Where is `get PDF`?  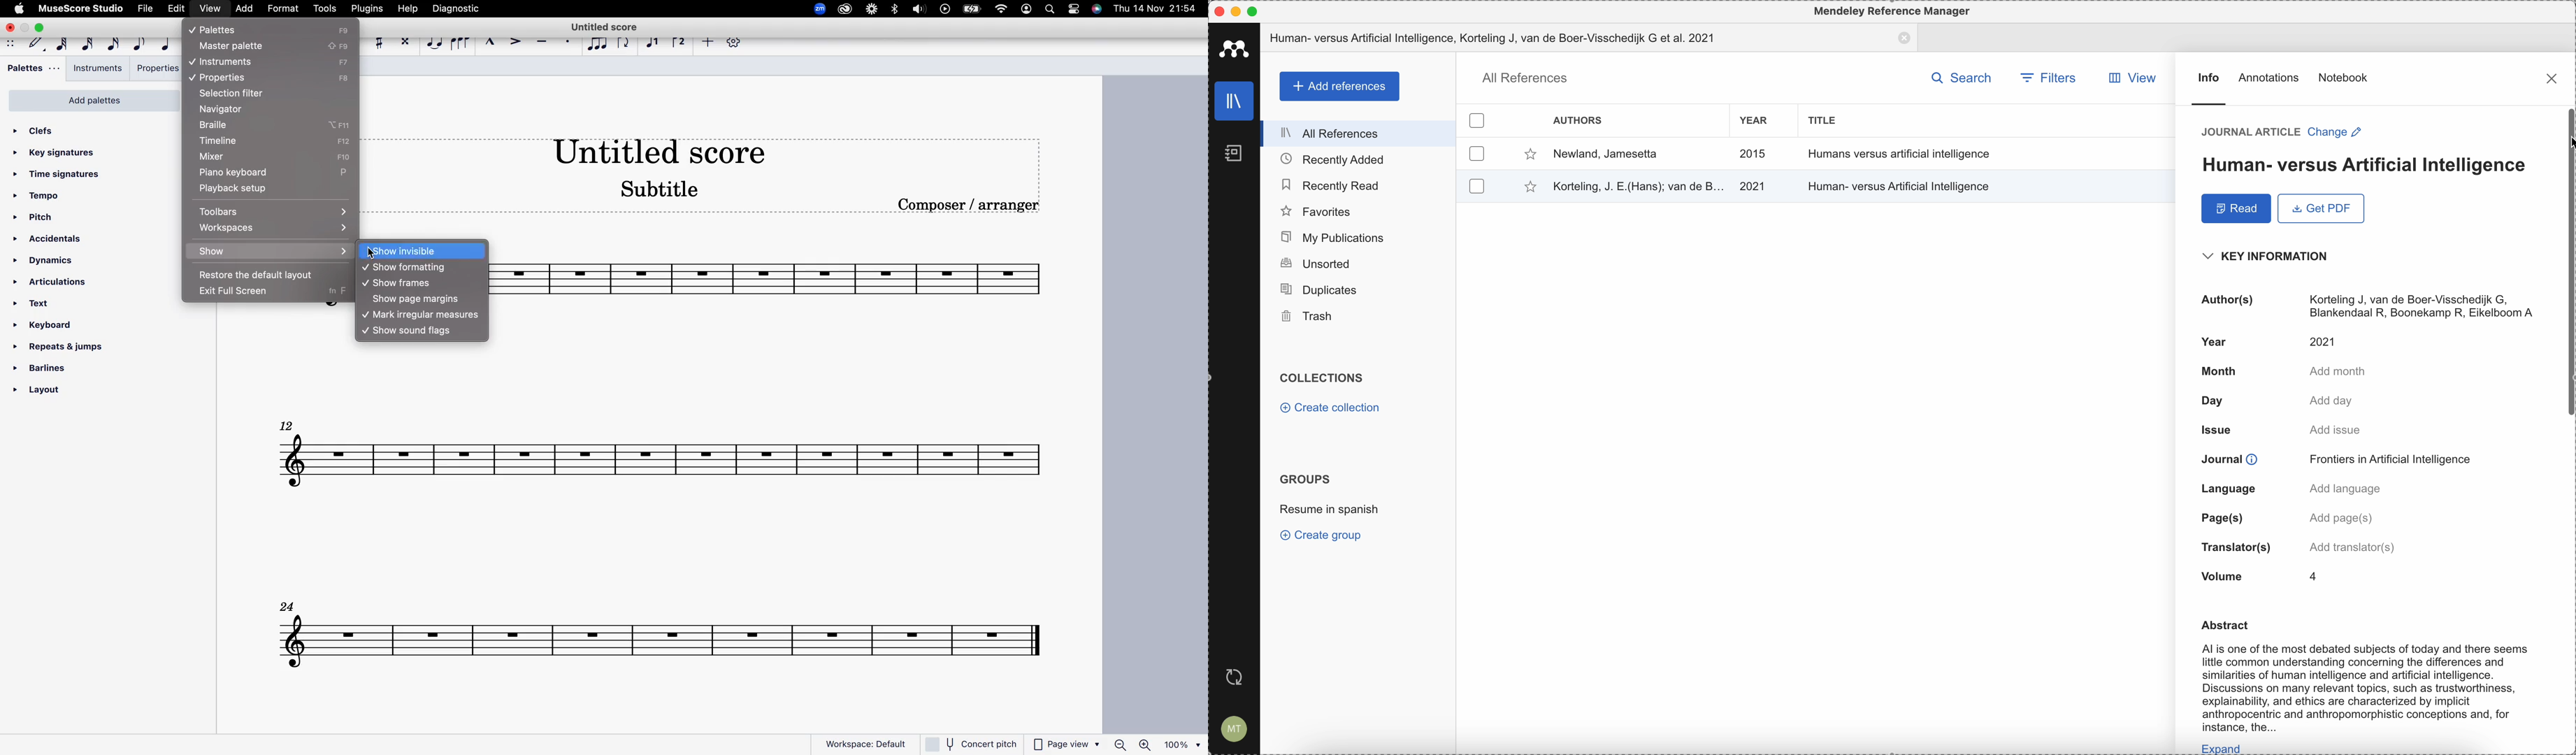 get PDF is located at coordinates (2319, 209).